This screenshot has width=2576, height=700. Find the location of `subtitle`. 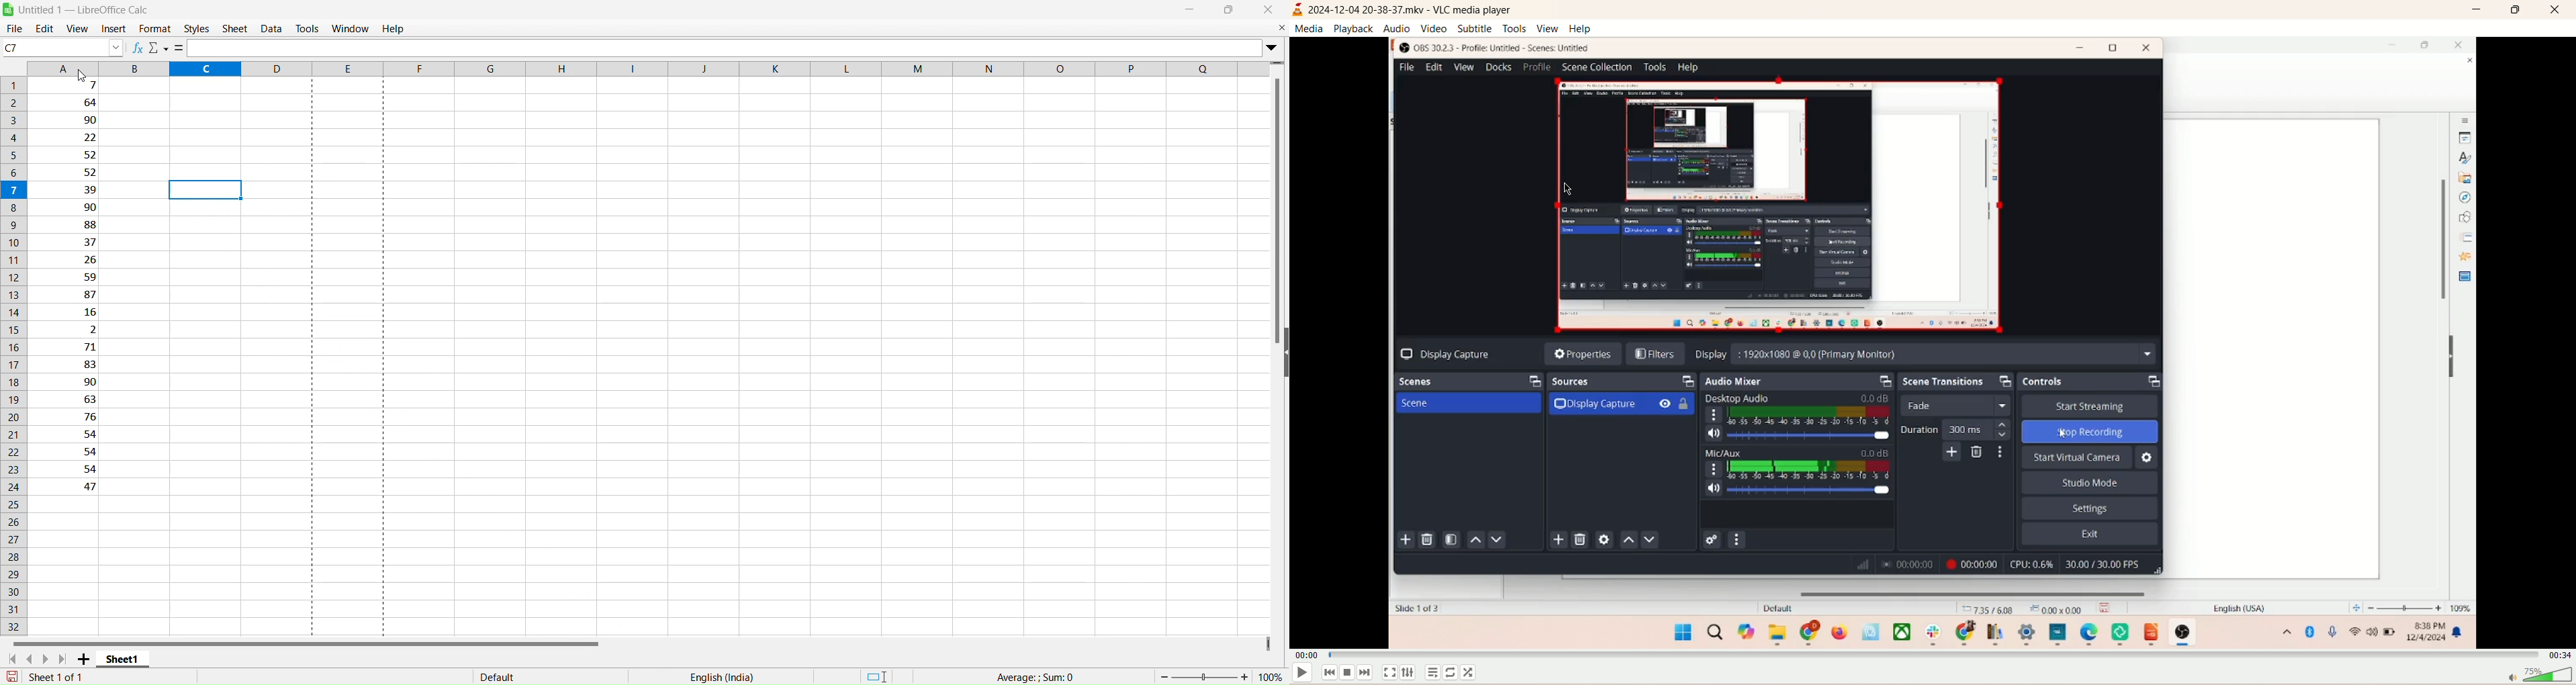

subtitle is located at coordinates (1476, 29).